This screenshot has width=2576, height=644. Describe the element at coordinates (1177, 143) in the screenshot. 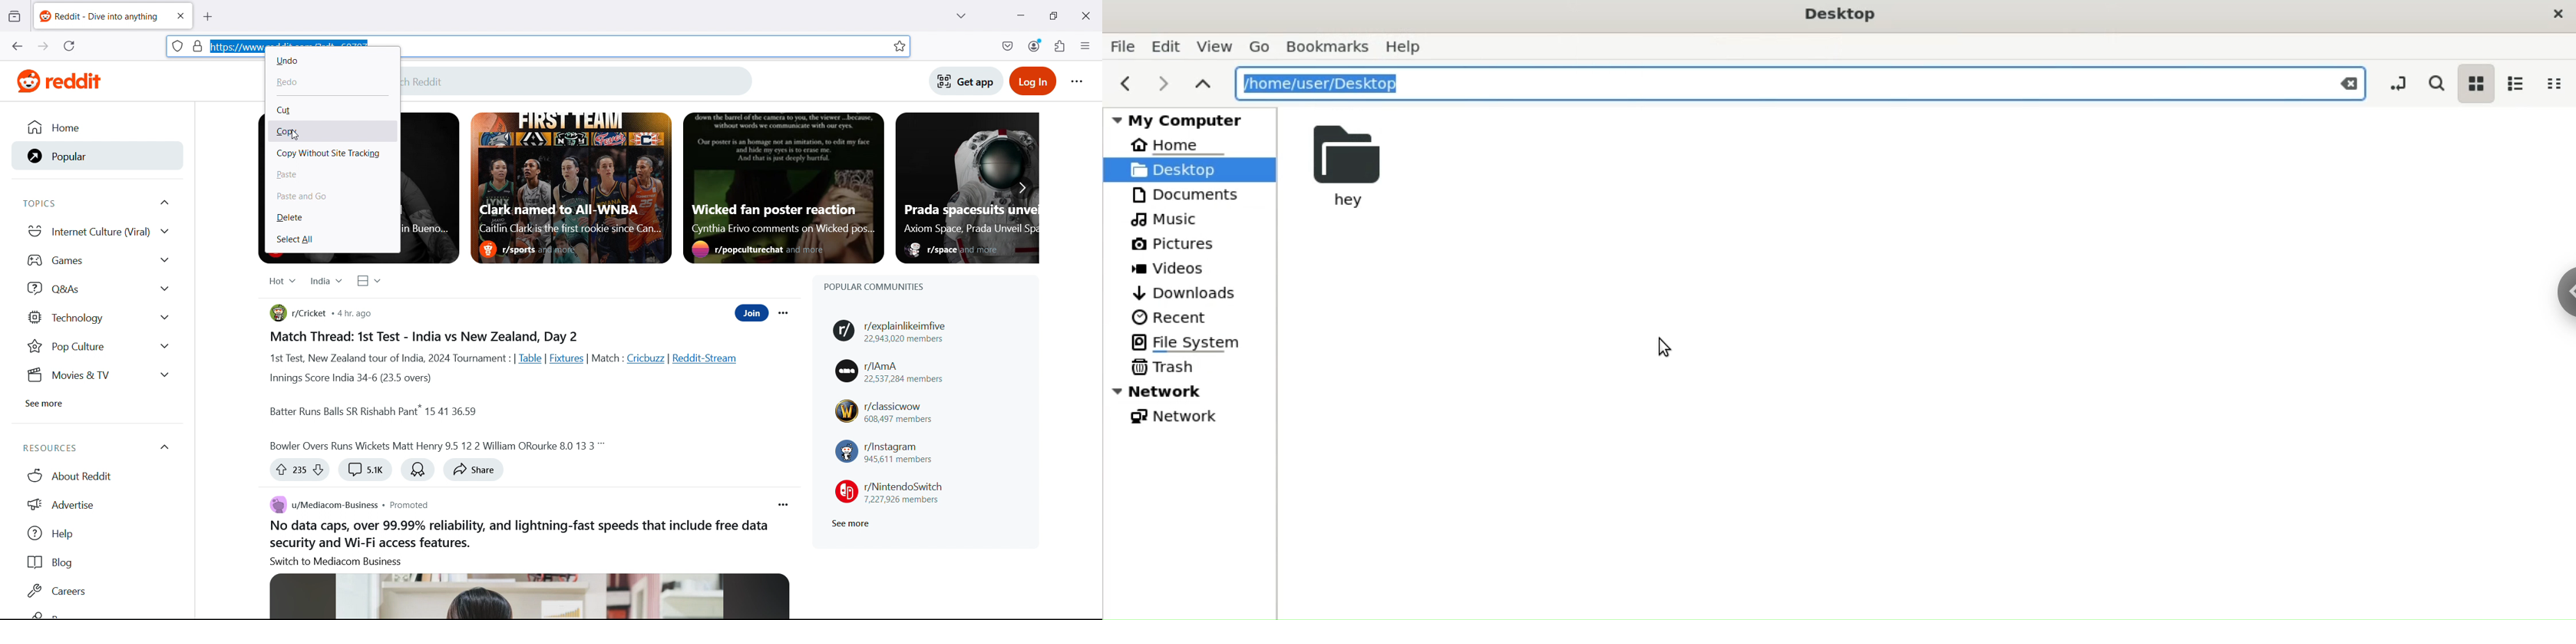

I see `Home` at that location.